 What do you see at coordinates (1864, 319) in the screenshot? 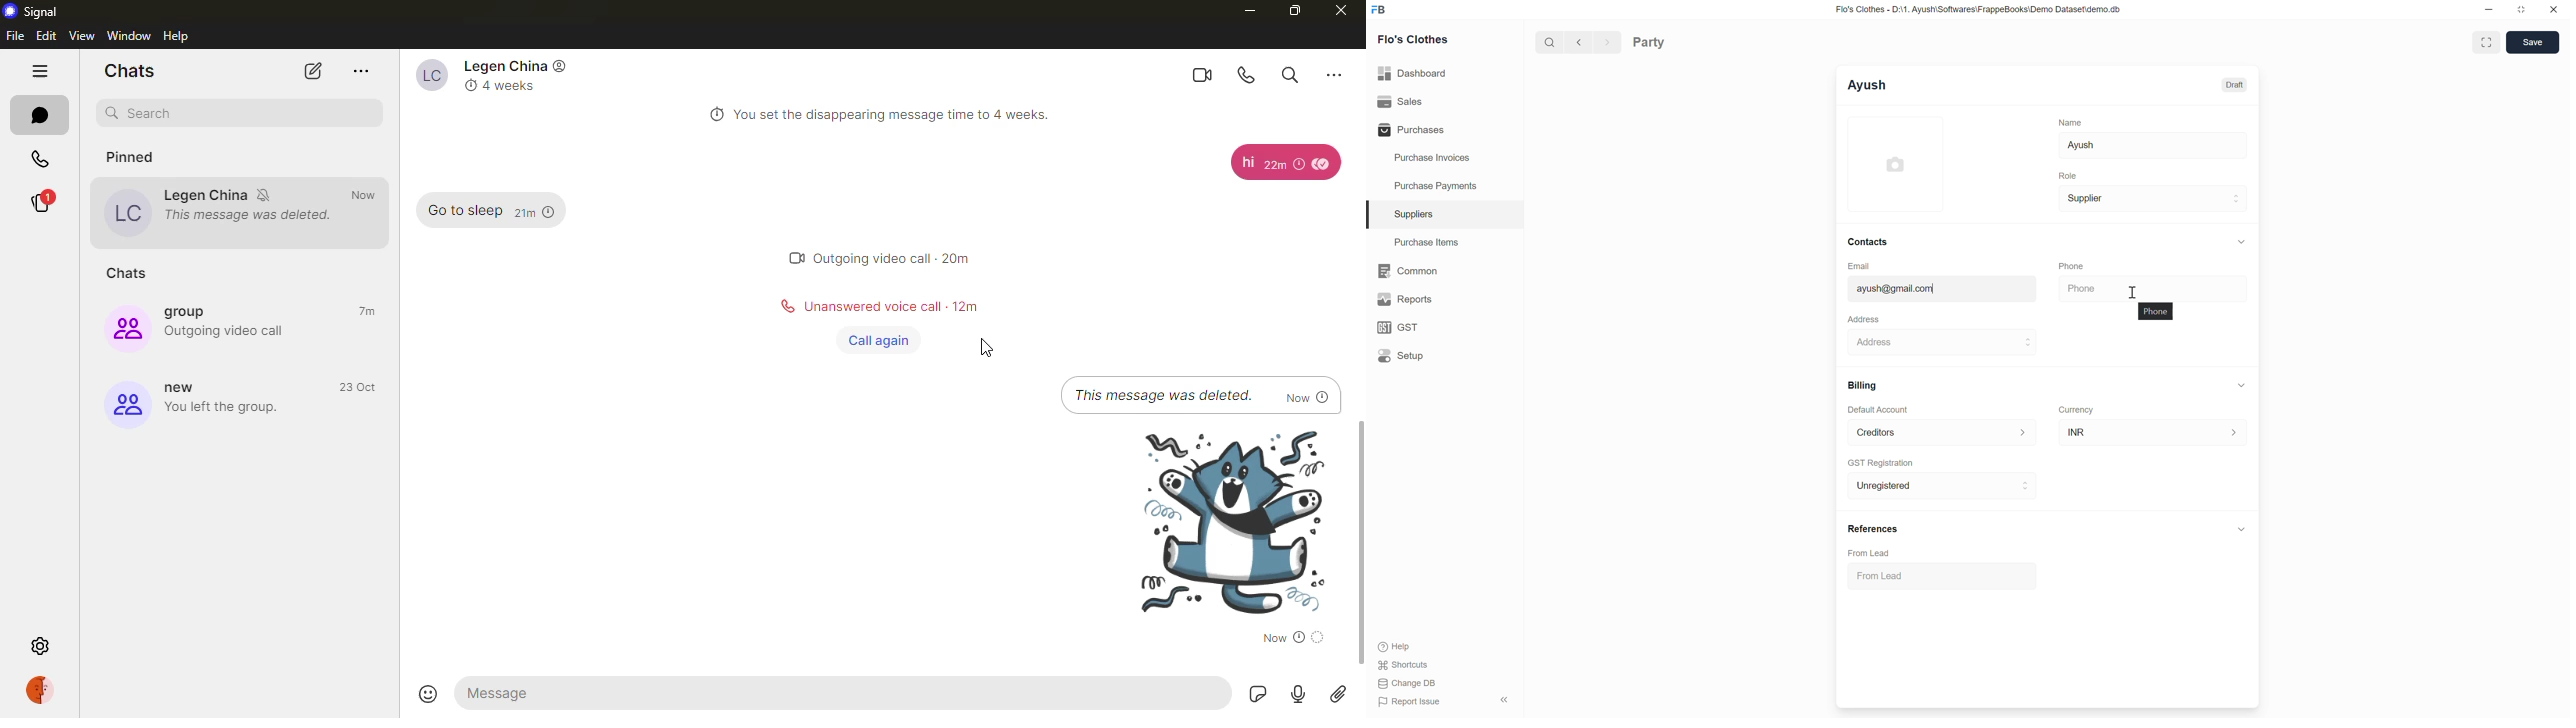
I see `Address` at bounding box center [1864, 319].